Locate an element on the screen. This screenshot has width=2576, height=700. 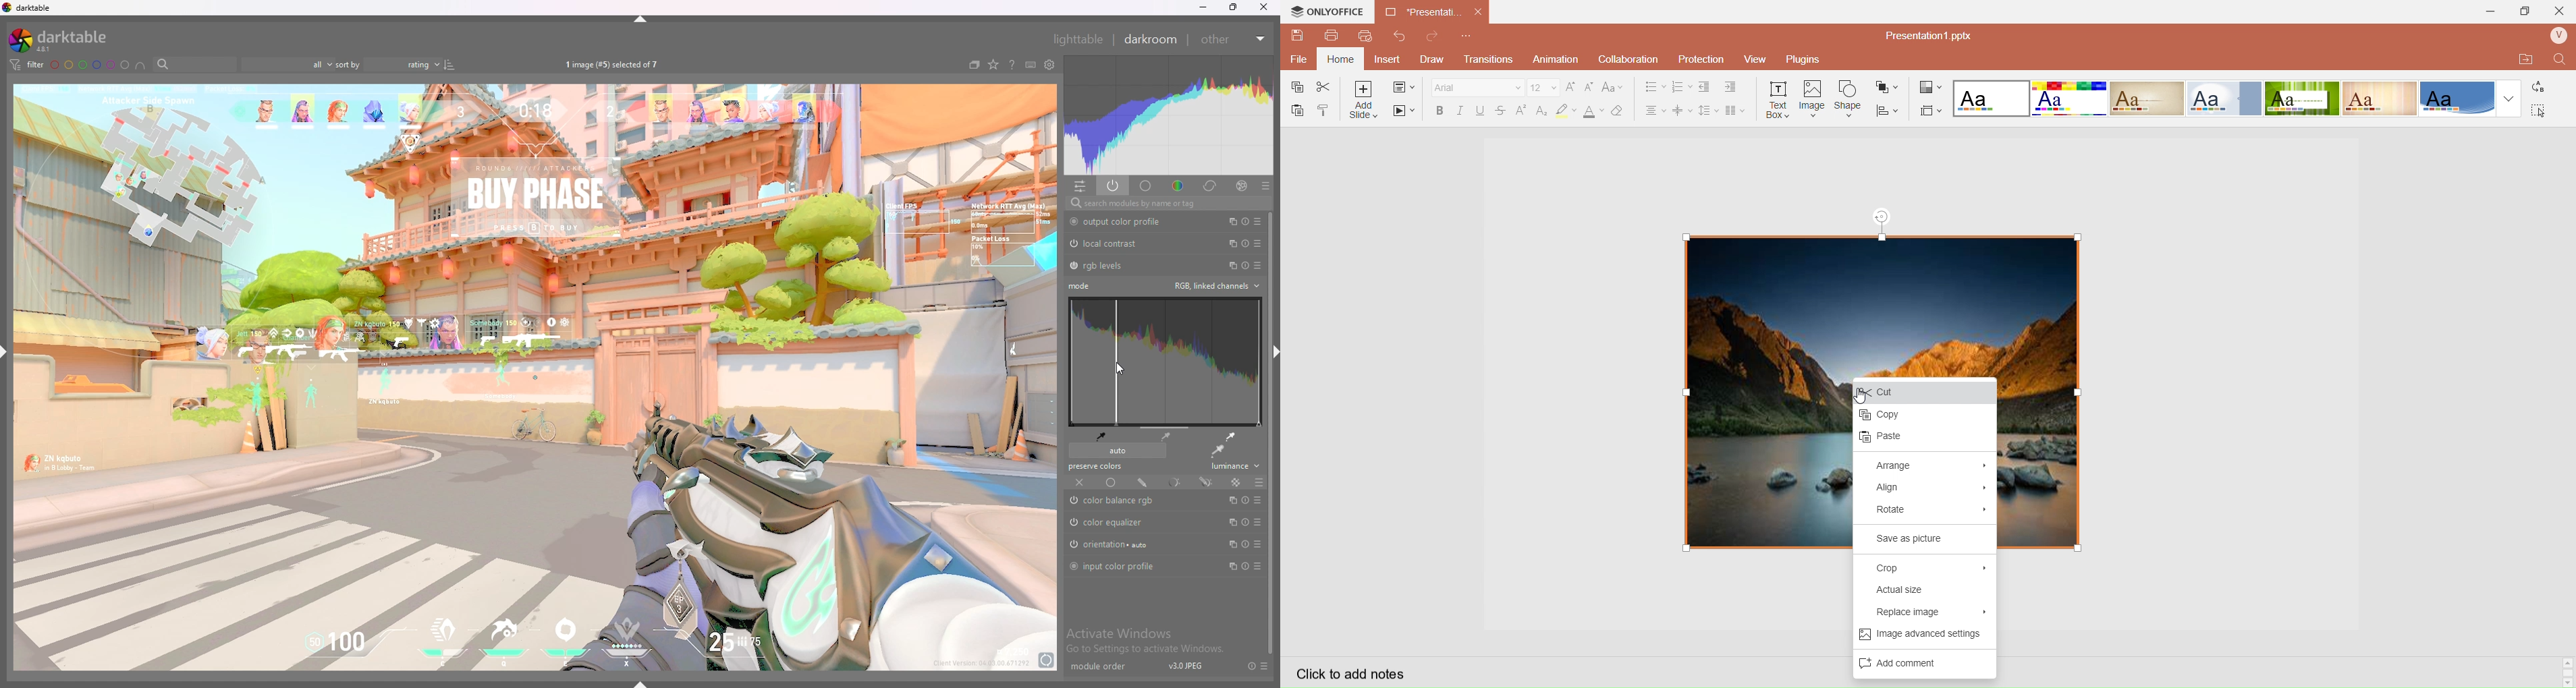
Add Comments is located at coordinates (1924, 664).